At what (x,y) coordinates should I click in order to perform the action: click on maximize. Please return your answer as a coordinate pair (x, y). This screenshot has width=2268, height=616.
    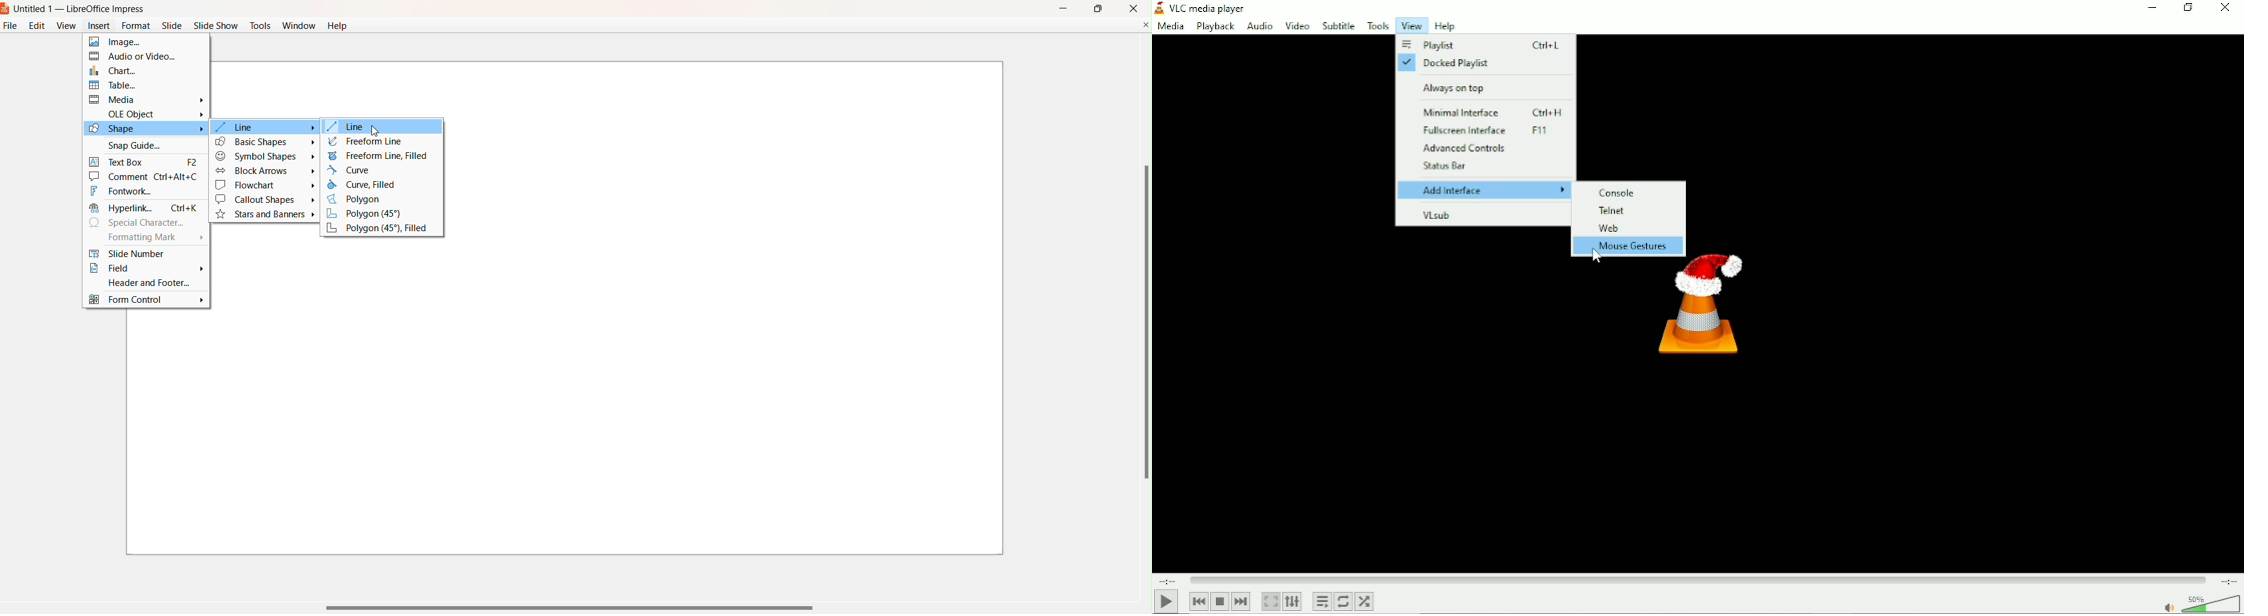
    Looking at the image, I should click on (1097, 8).